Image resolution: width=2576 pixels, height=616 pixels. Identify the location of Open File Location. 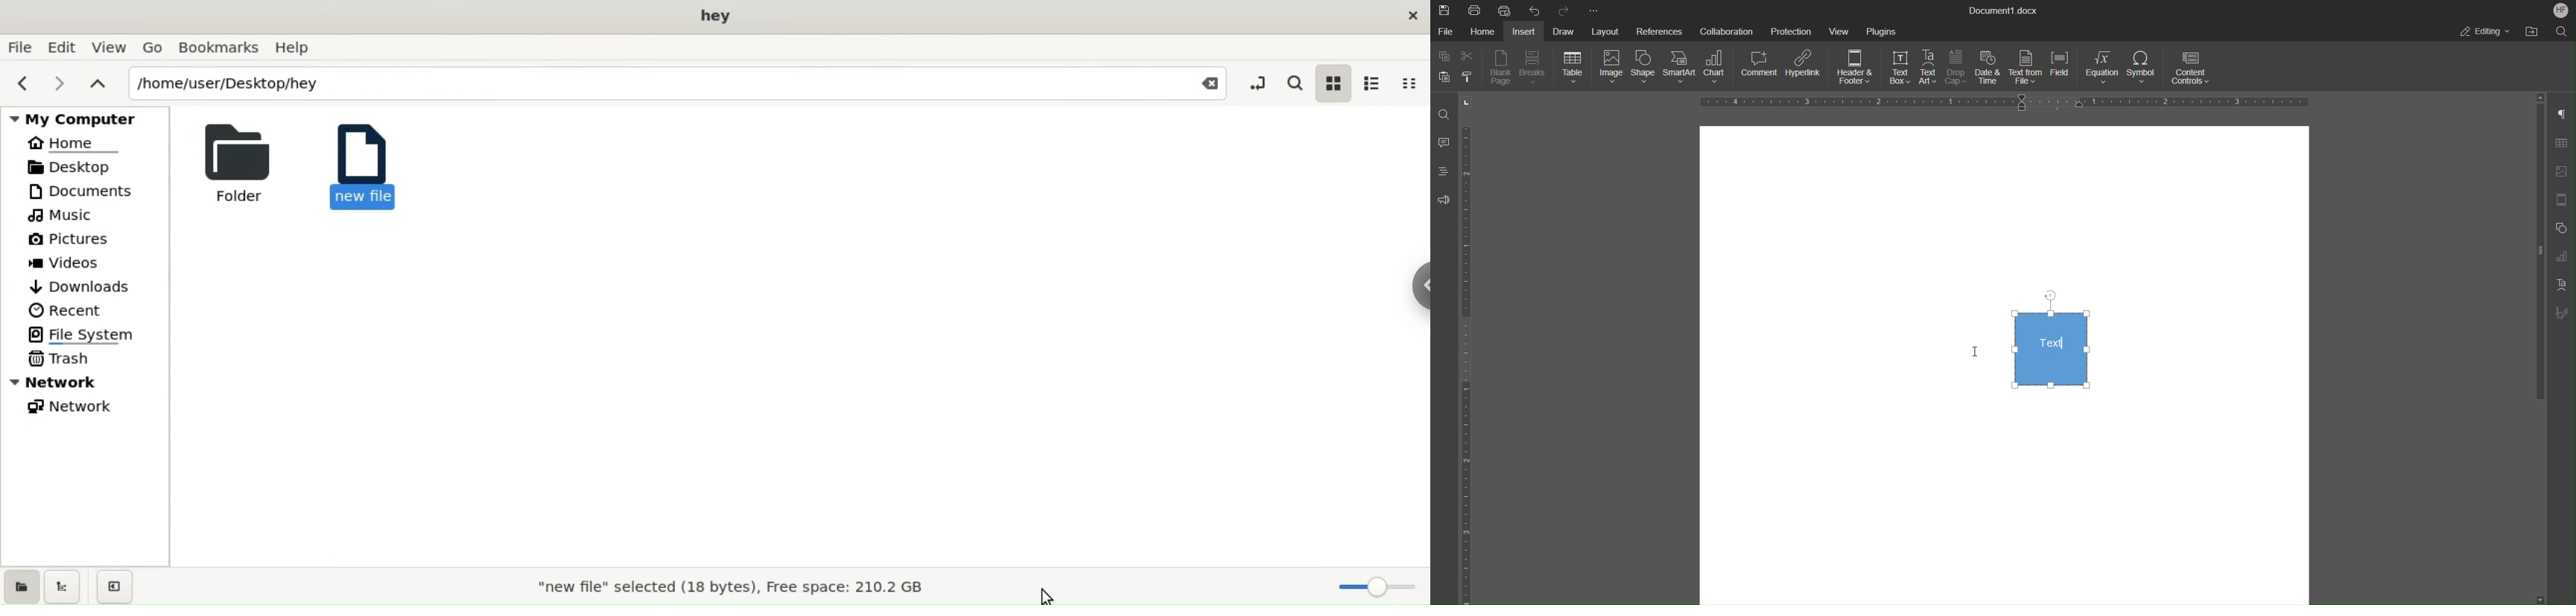
(2532, 32).